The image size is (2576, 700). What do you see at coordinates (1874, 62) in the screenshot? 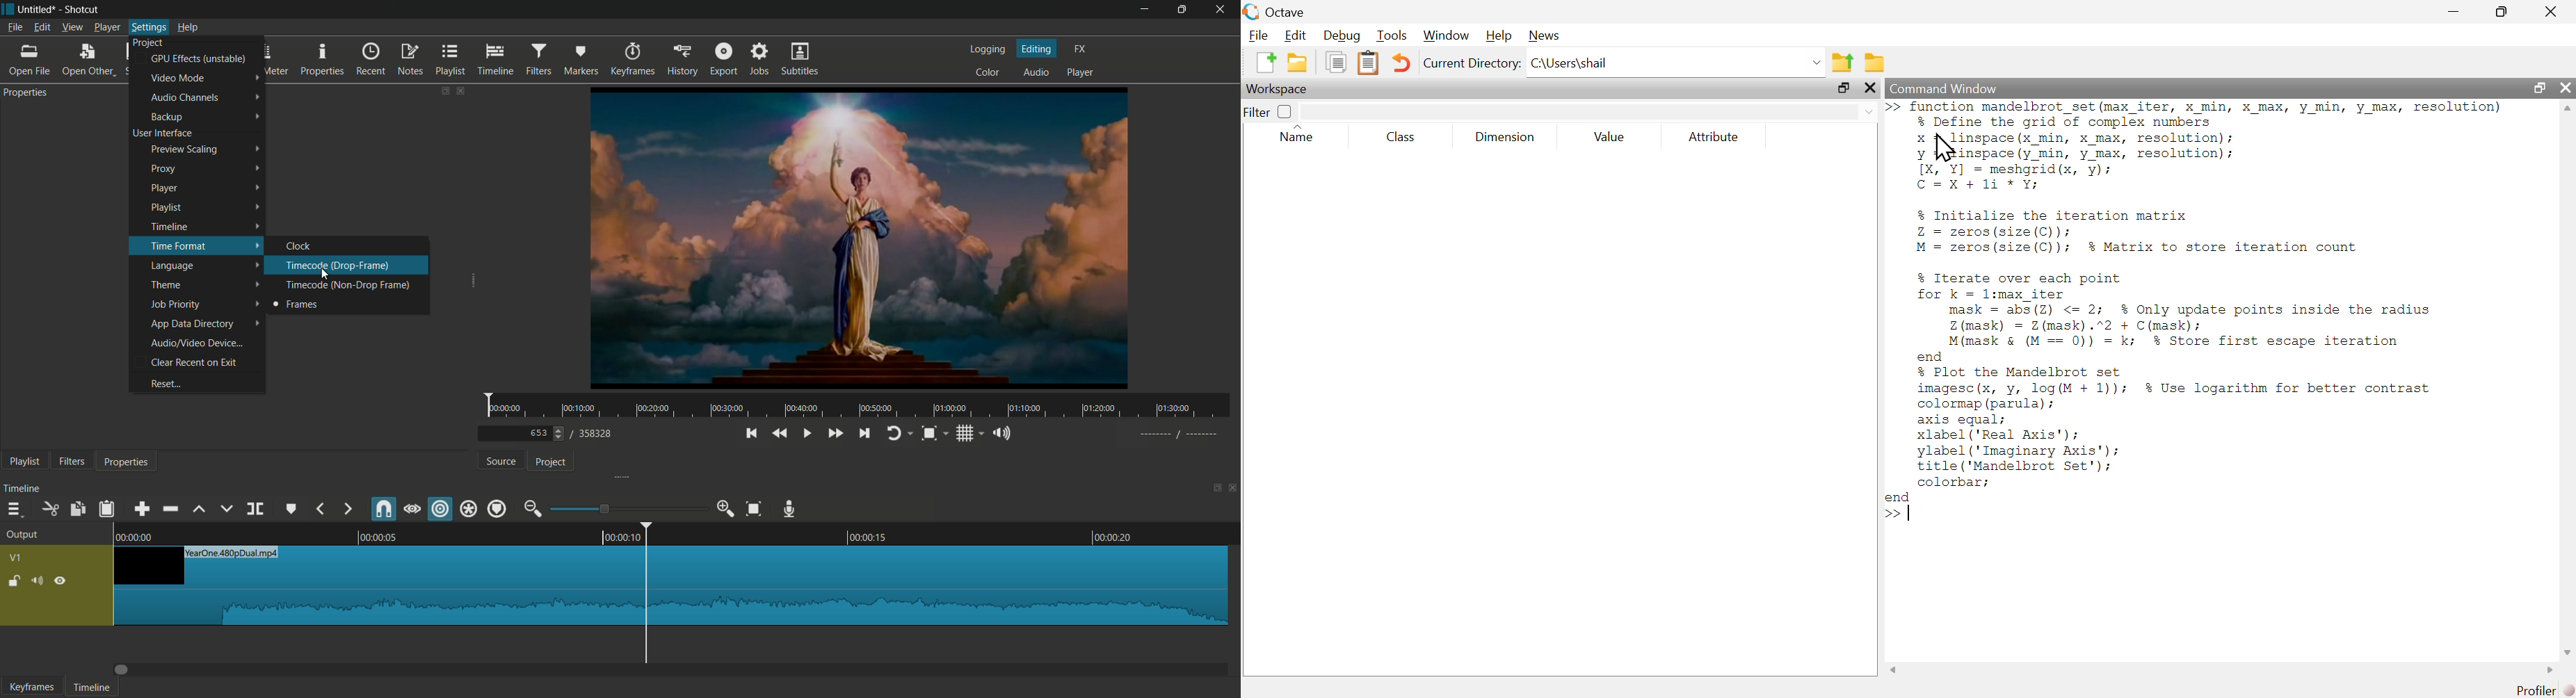
I see `Browse directories` at bounding box center [1874, 62].